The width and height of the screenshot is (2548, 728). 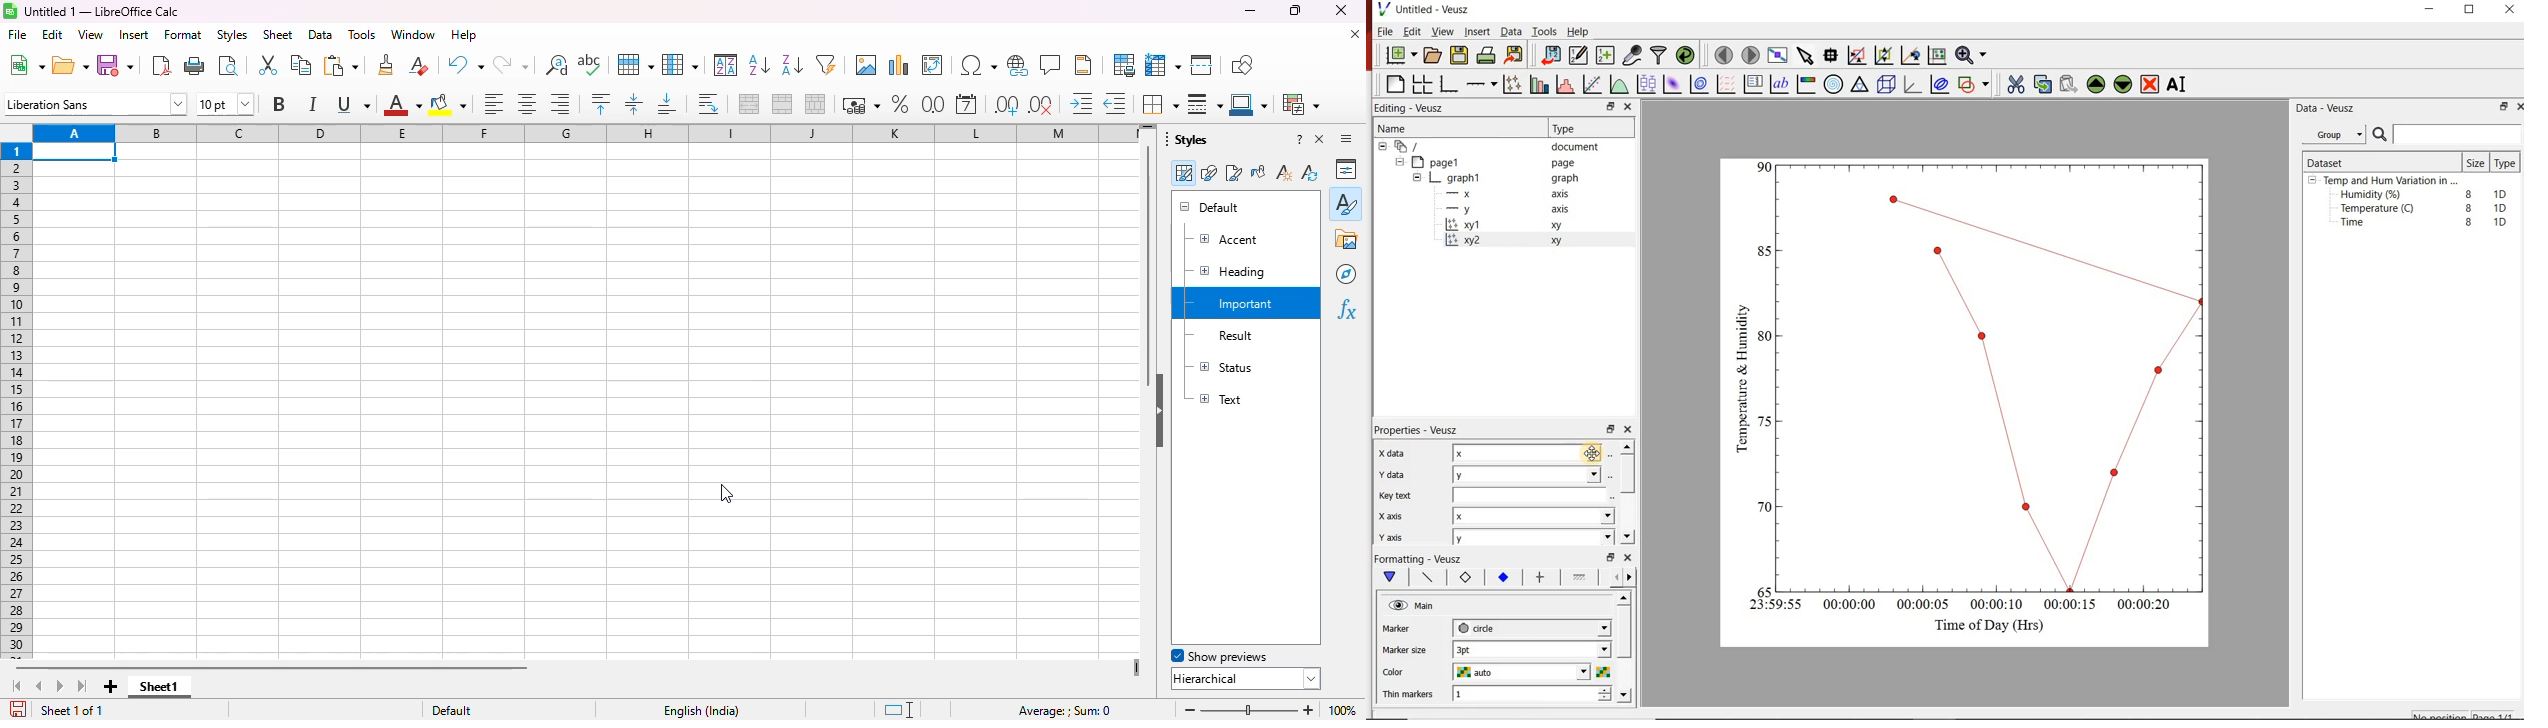 What do you see at coordinates (465, 65) in the screenshot?
I see `undo` at bounding box center [465, 65].